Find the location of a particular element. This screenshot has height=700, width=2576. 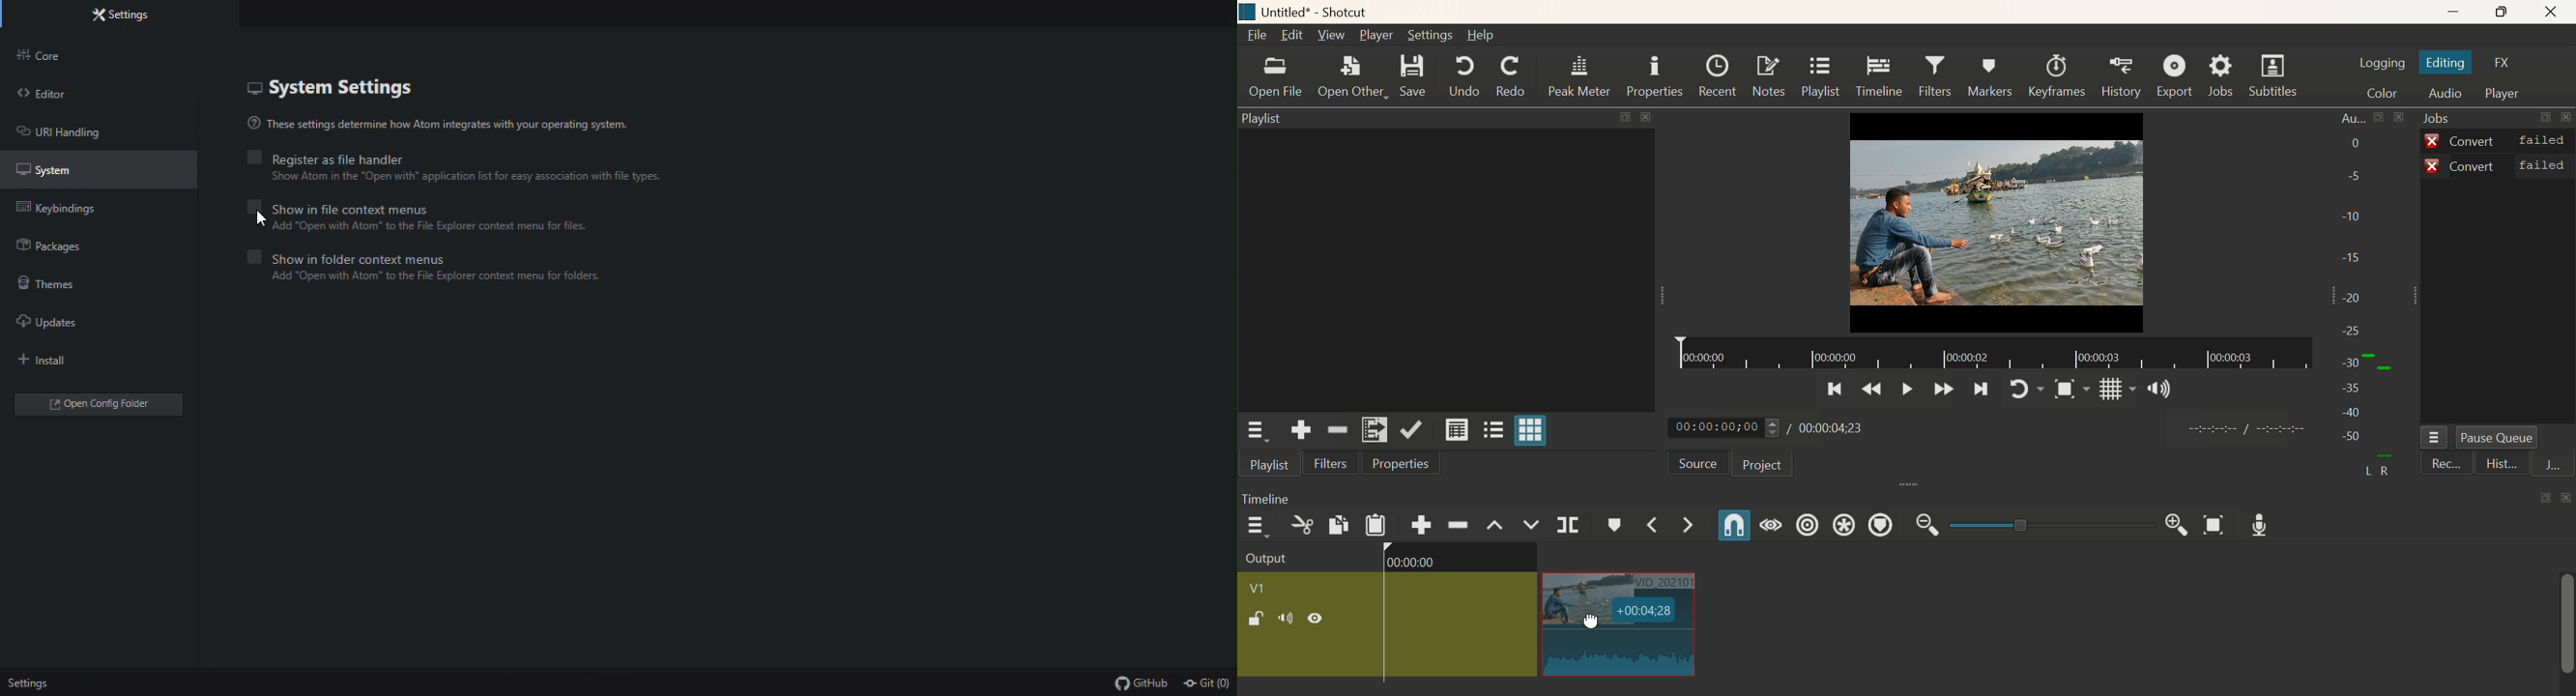

Color is located at coordinates (2380, 91).